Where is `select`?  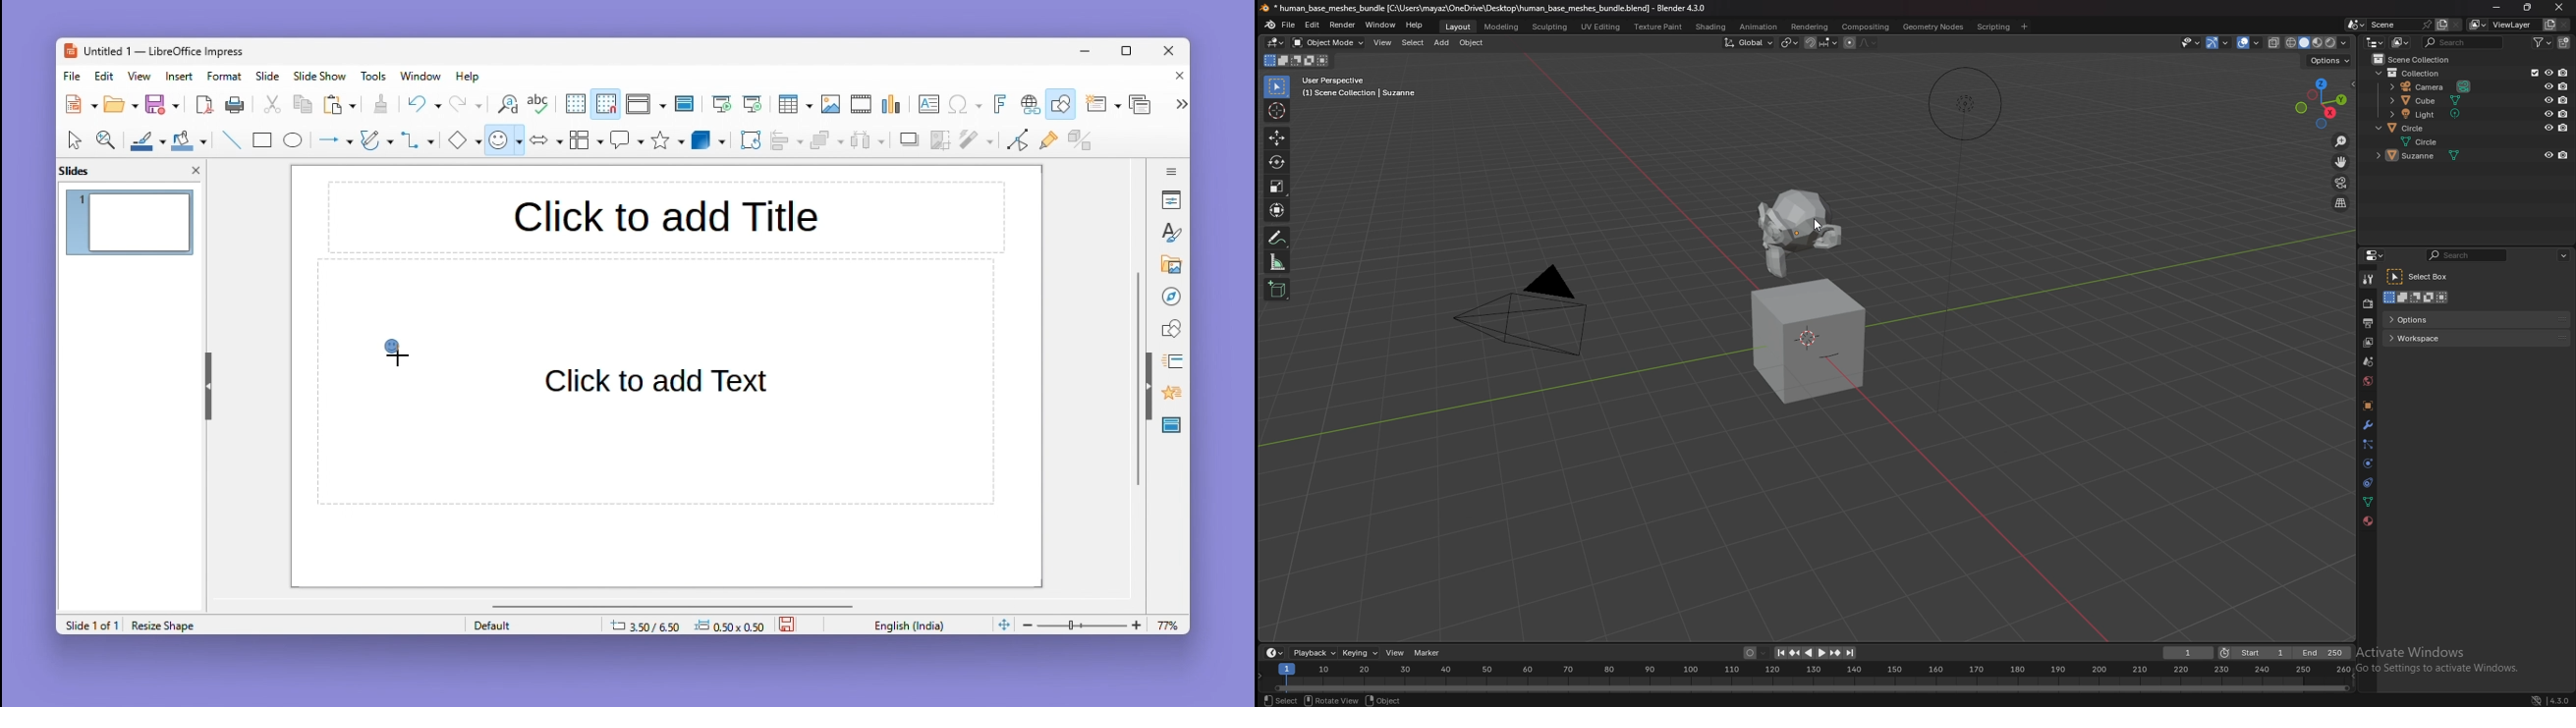
select is located at coordinates (1279, 699).